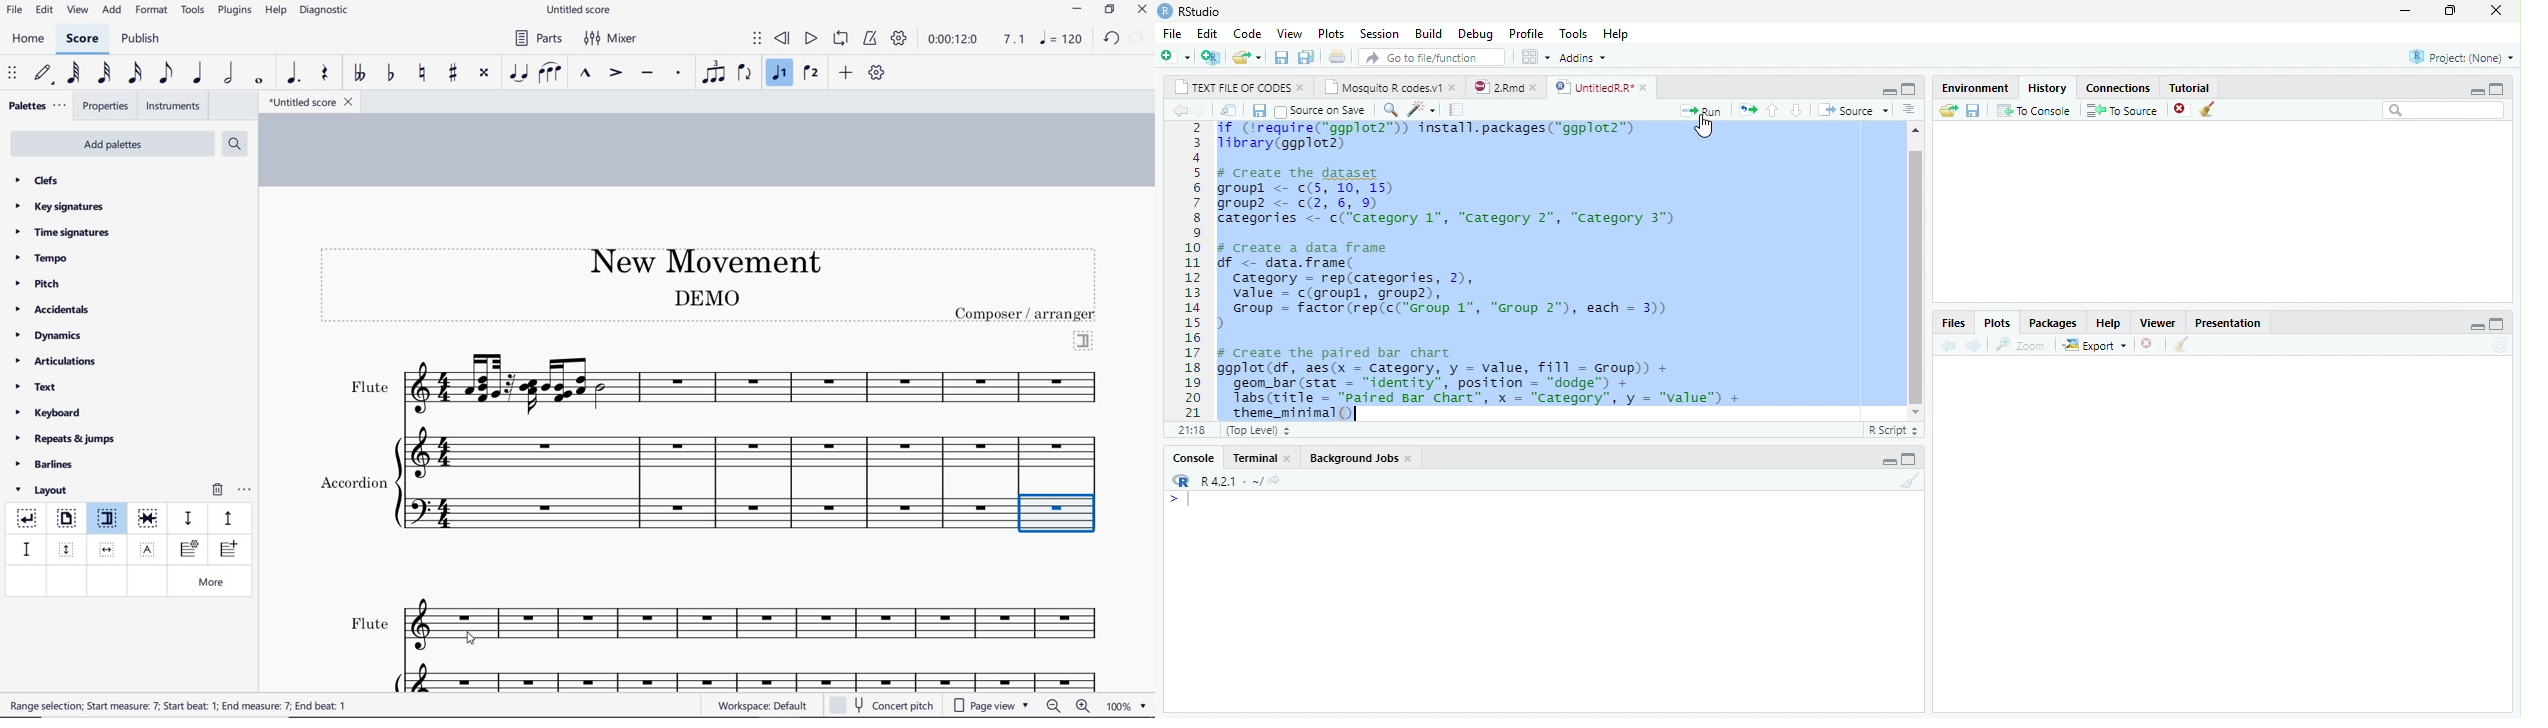 The image size is (2548, 728). I want to click on maximize, so click(2501, 89).